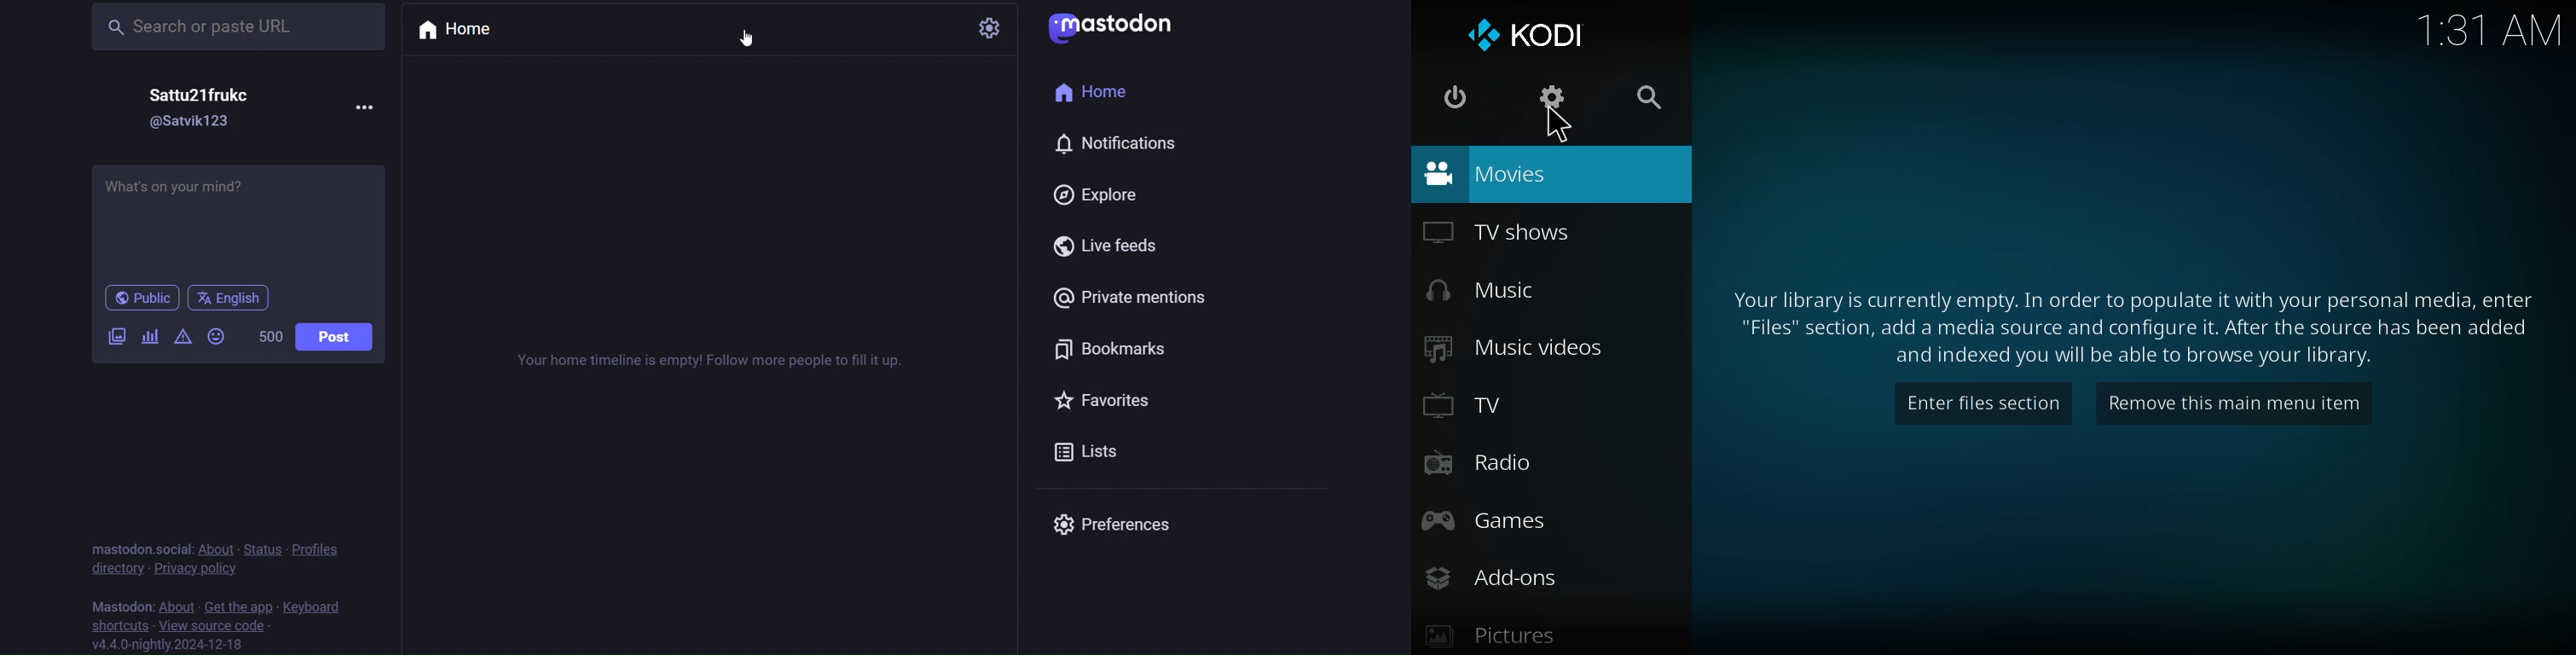 This screenshot has width=2576, height=672. Describe the element at coordinates (1133, 296) in the screenshot. I see `private mention` at that location.